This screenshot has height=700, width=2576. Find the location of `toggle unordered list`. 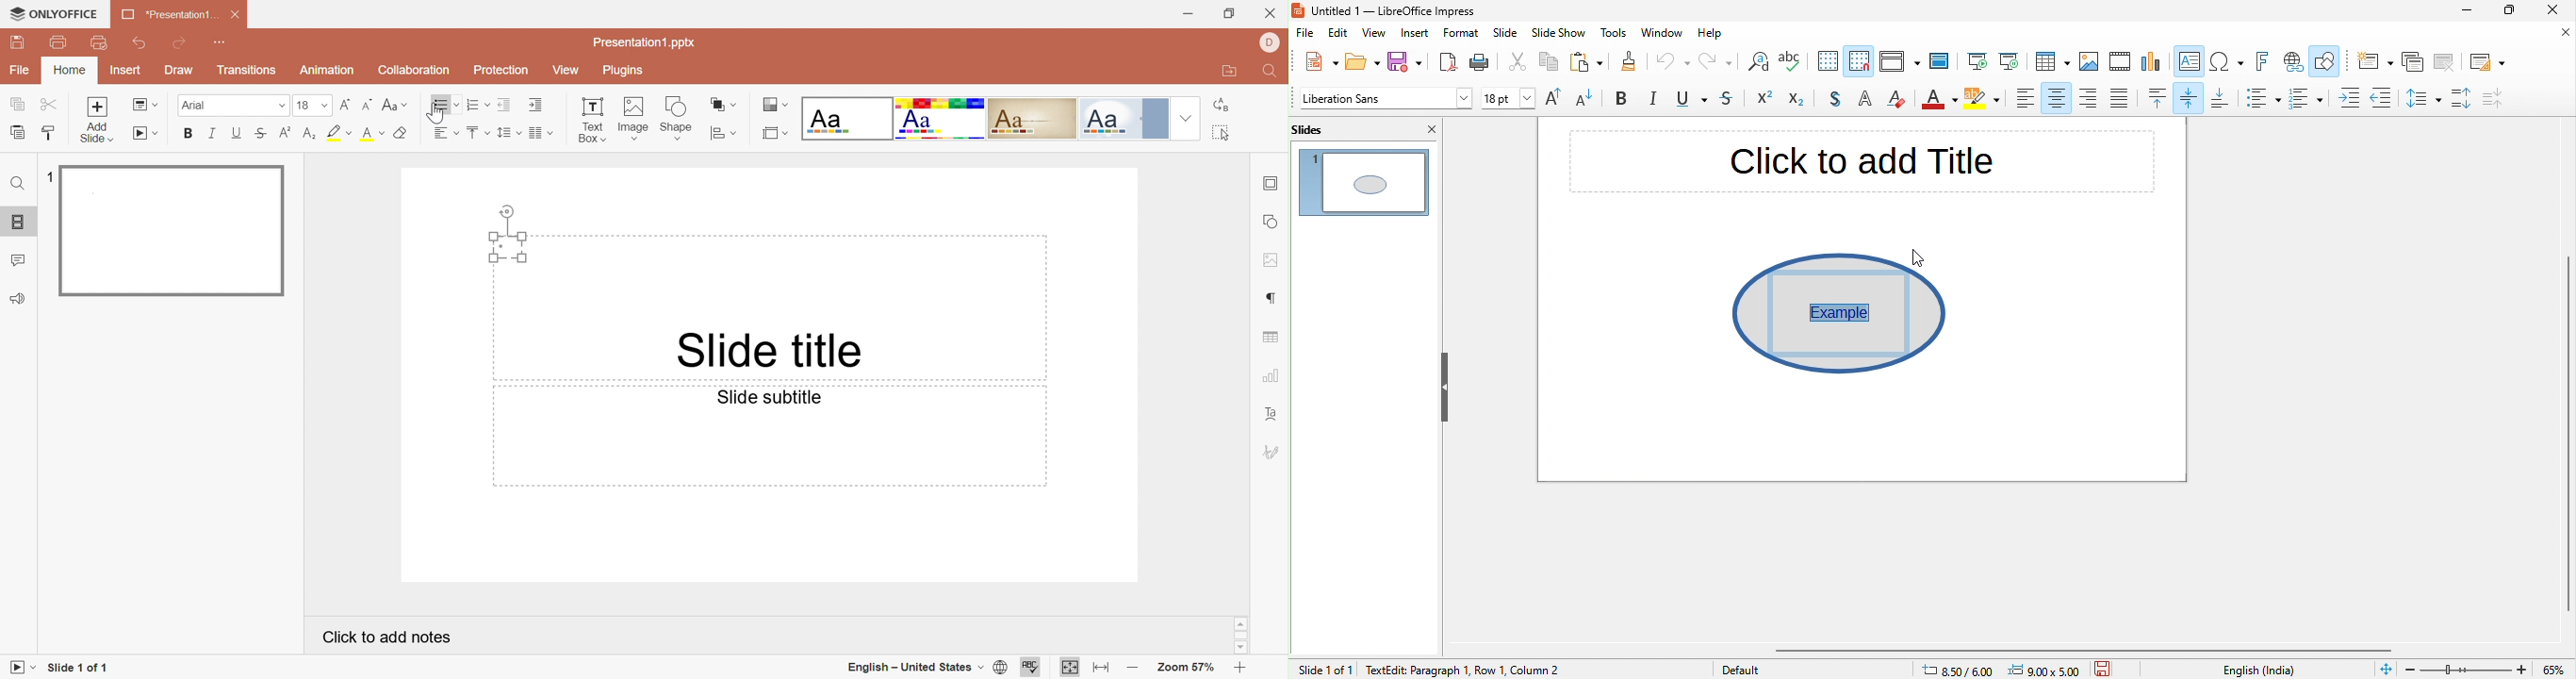

toggle unordered list is located at coordinates (2262, 98).